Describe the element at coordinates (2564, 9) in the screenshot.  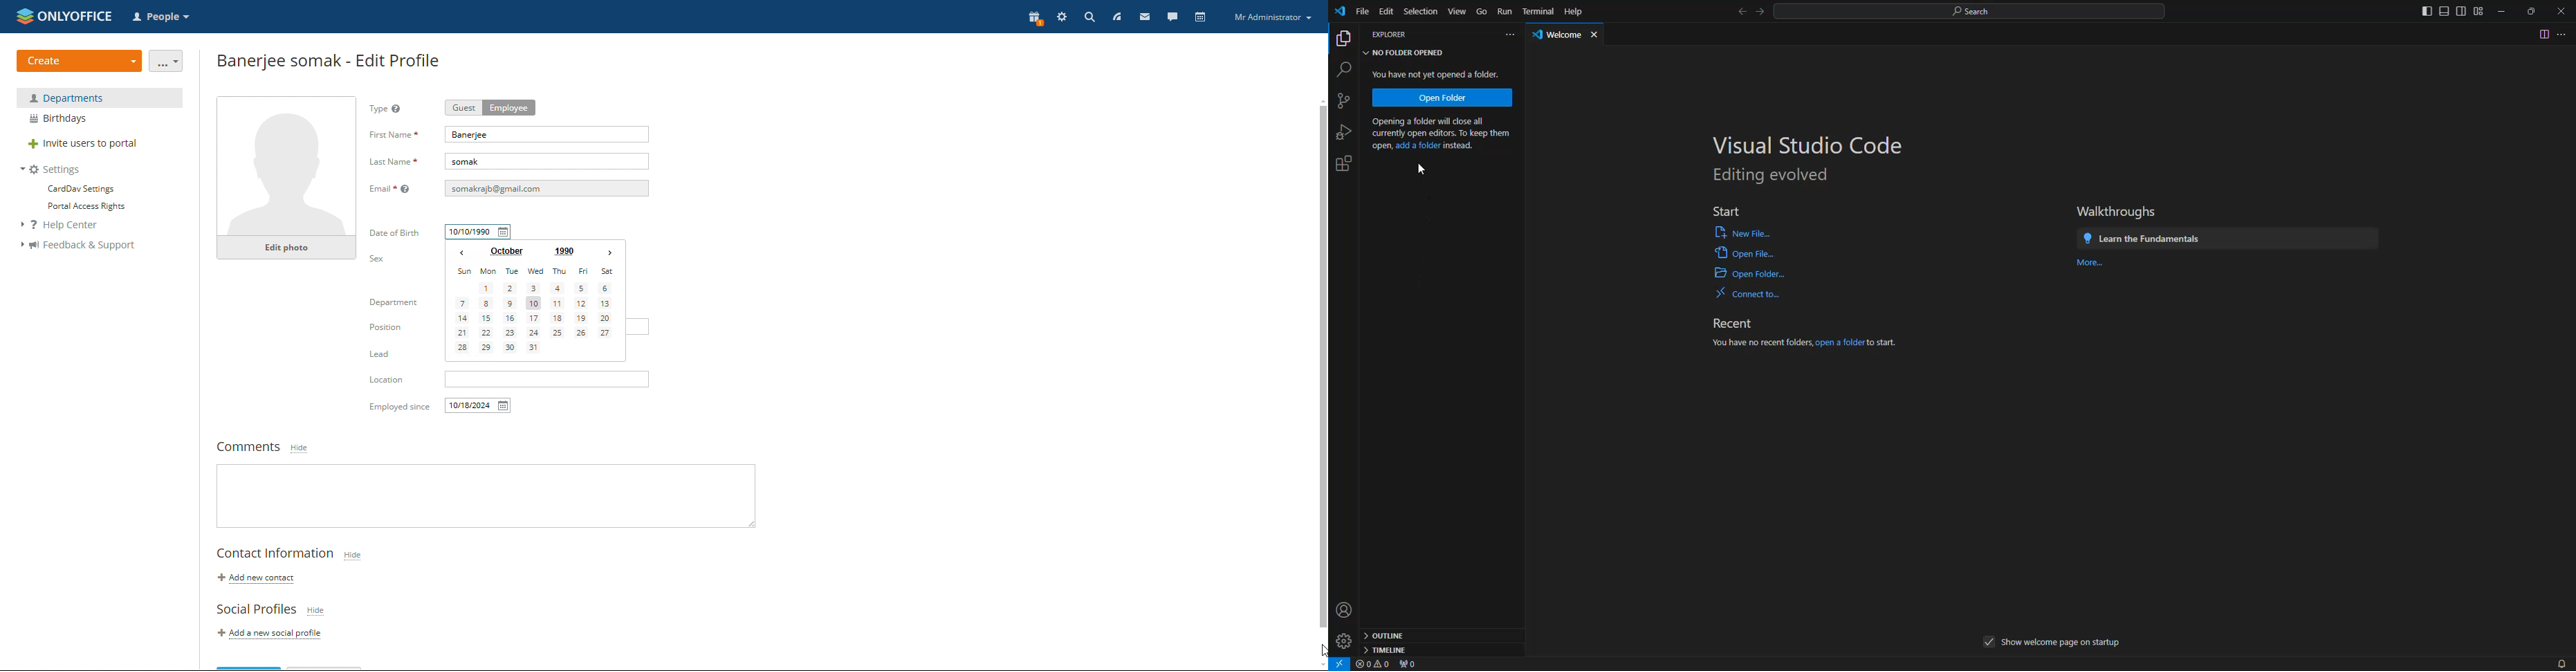
I see `close` at that location.